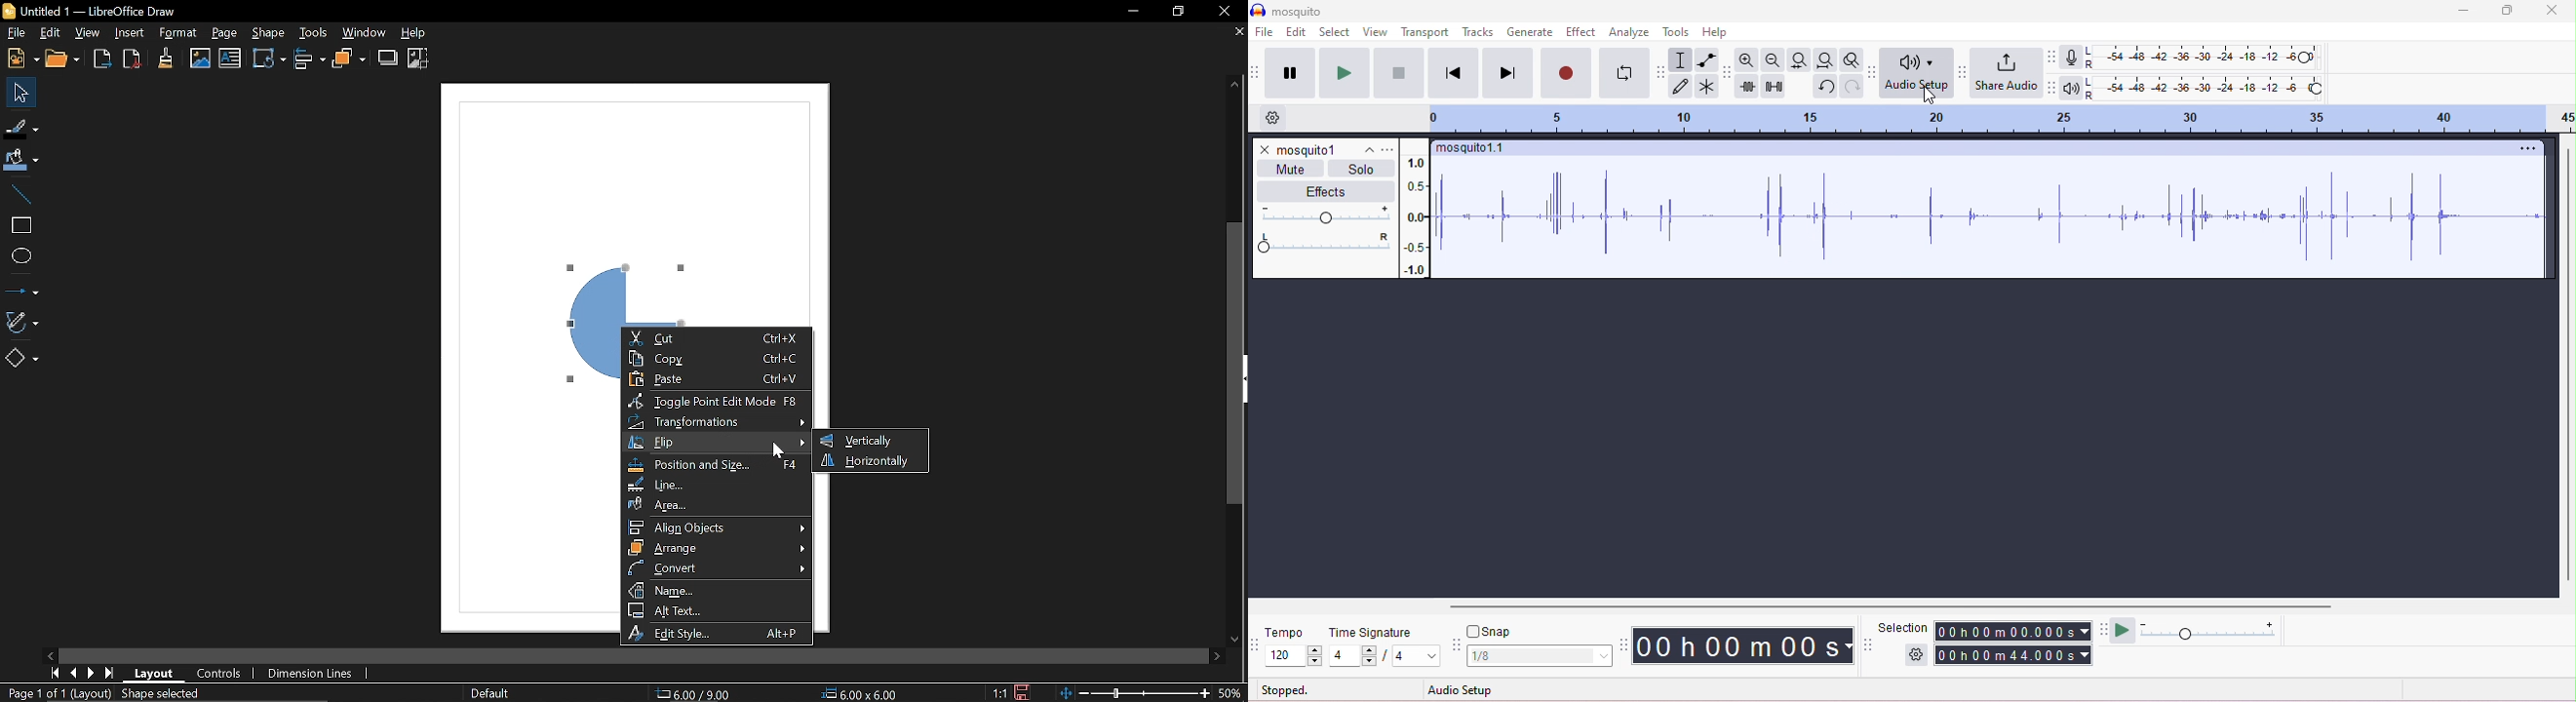 The height and width of the screenshot is (728, 2576). I want to click on multi, so click(1705, 86).